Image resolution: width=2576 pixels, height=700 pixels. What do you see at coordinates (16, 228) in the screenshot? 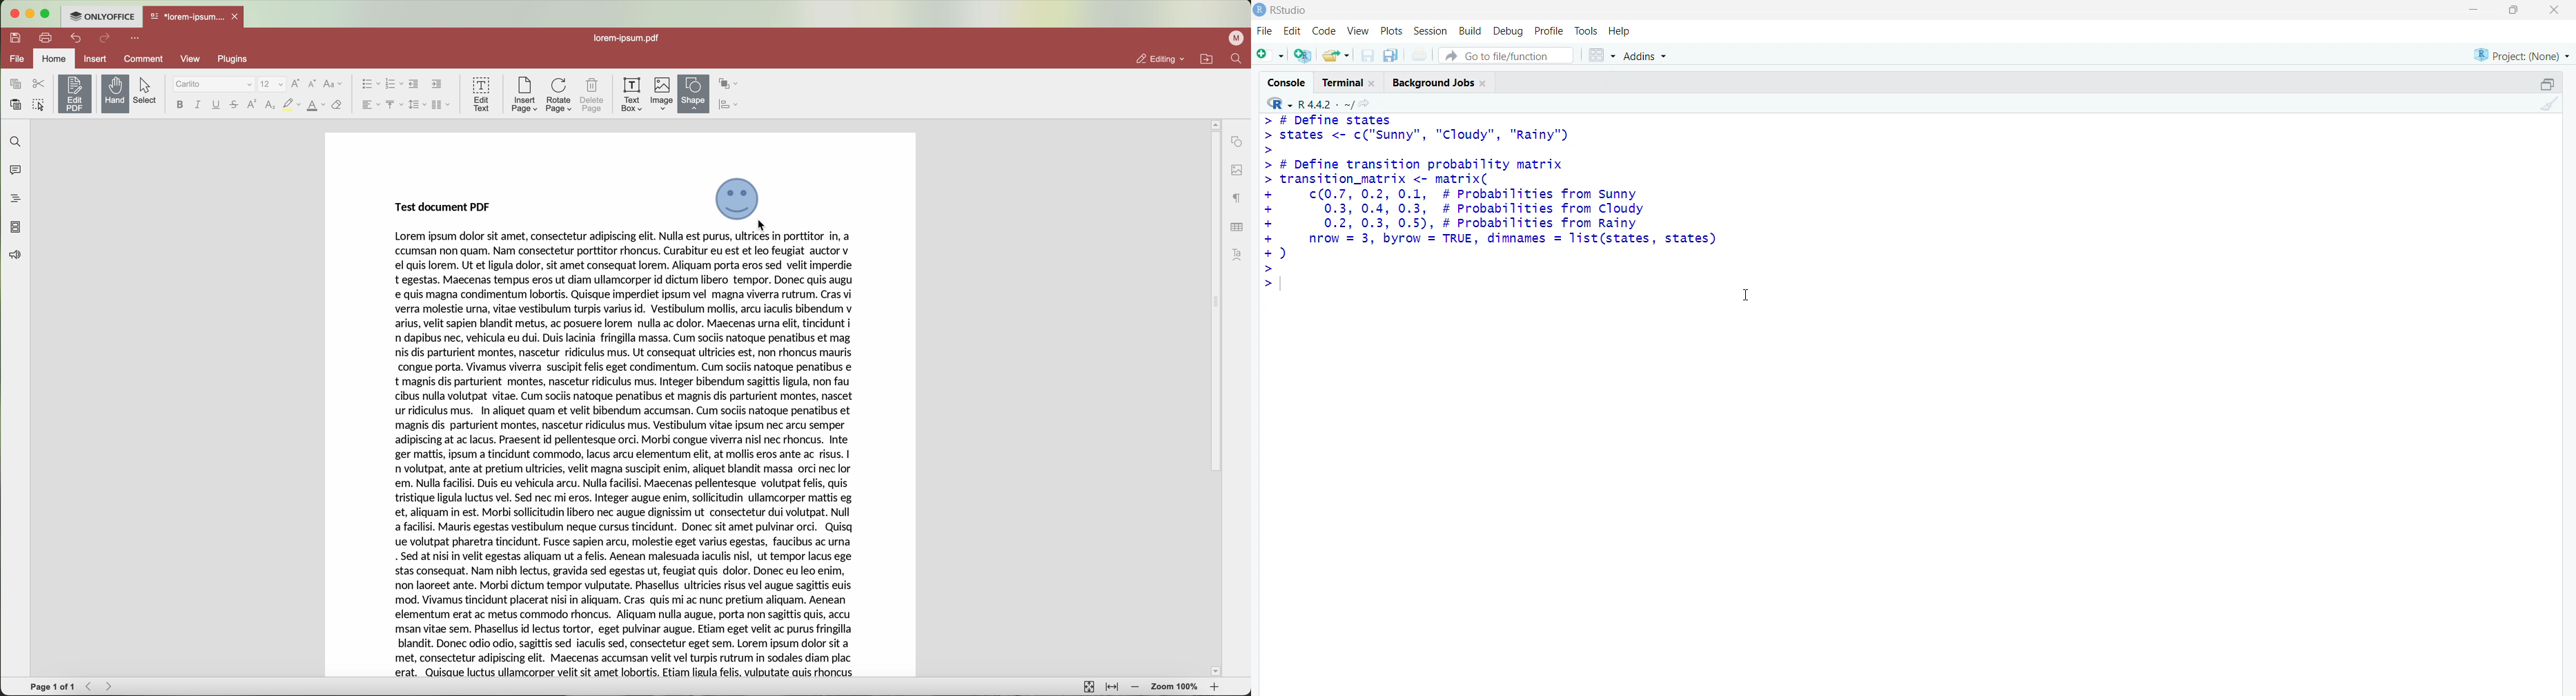
I see `page thumbnails` at bounding box center [16, 228].